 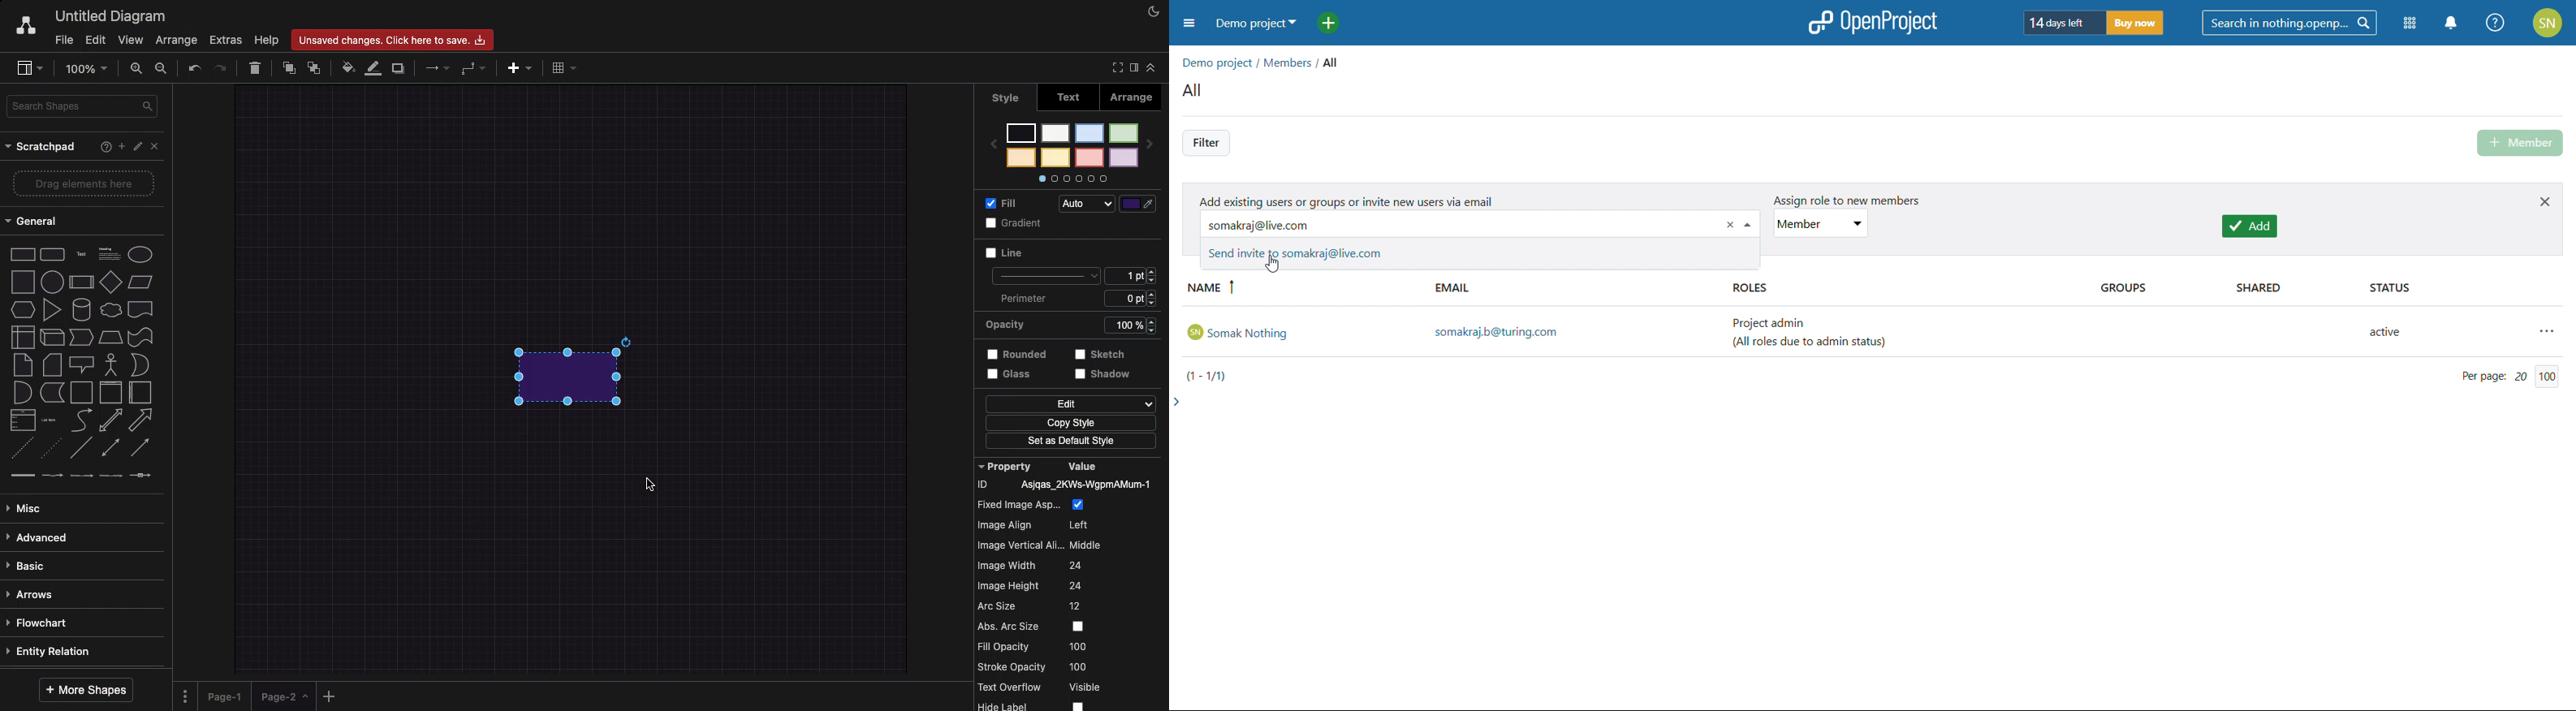 I want to click on and, so click(x=22, y=393).